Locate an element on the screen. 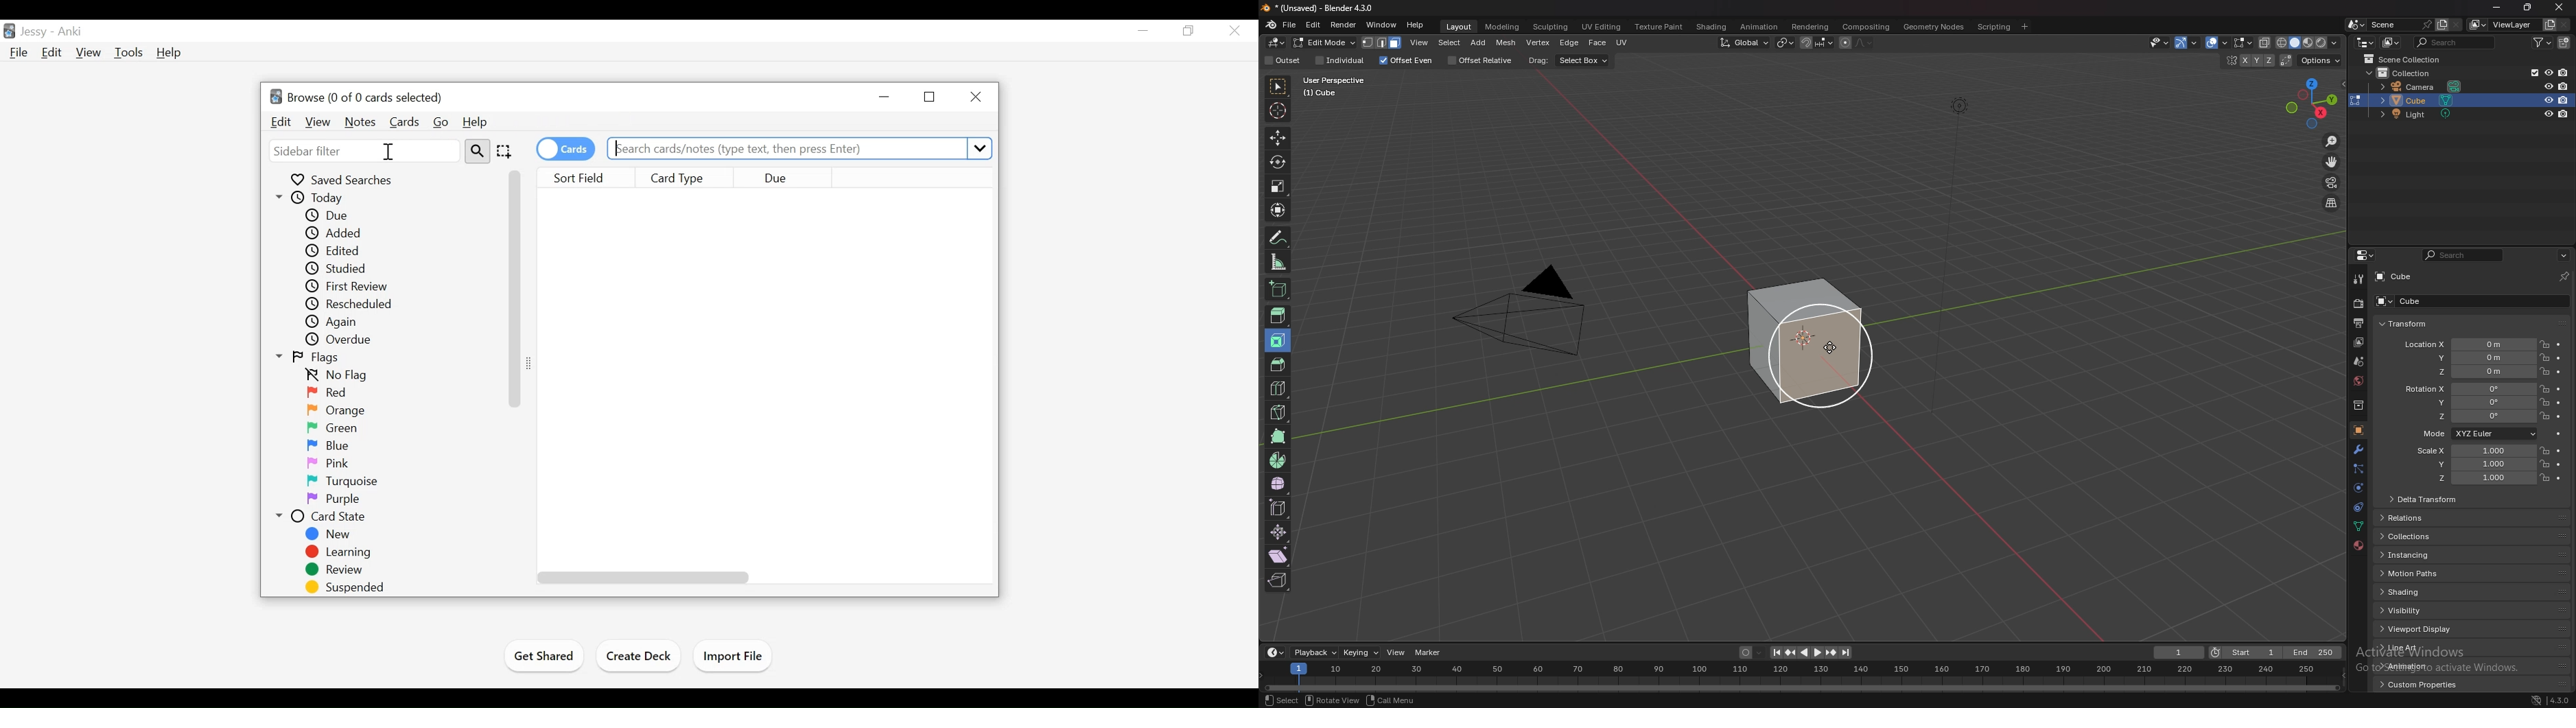 The width and height of the screenshot is (2576, 728). Browse (number of cards out of cards selected) is located at coordinates (356, 96).